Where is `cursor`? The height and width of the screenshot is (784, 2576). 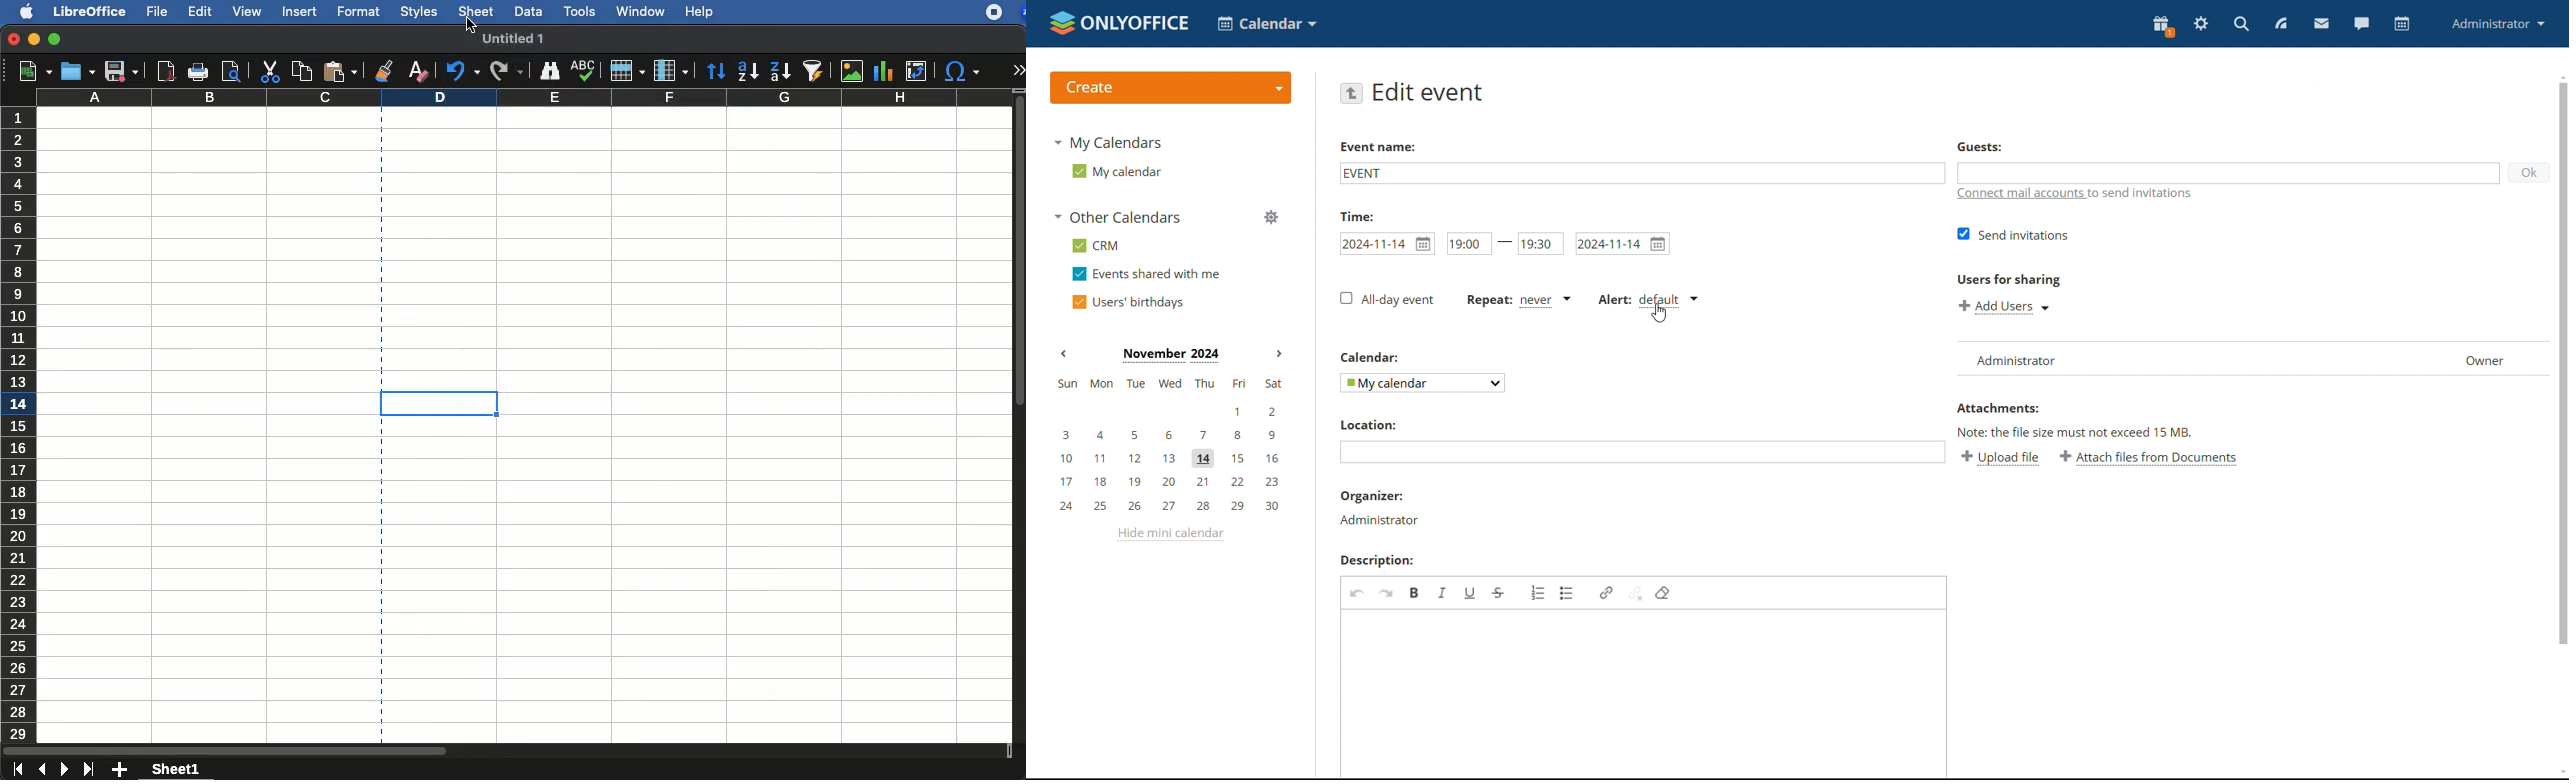
cursor is located at coordinates (1661, 314).